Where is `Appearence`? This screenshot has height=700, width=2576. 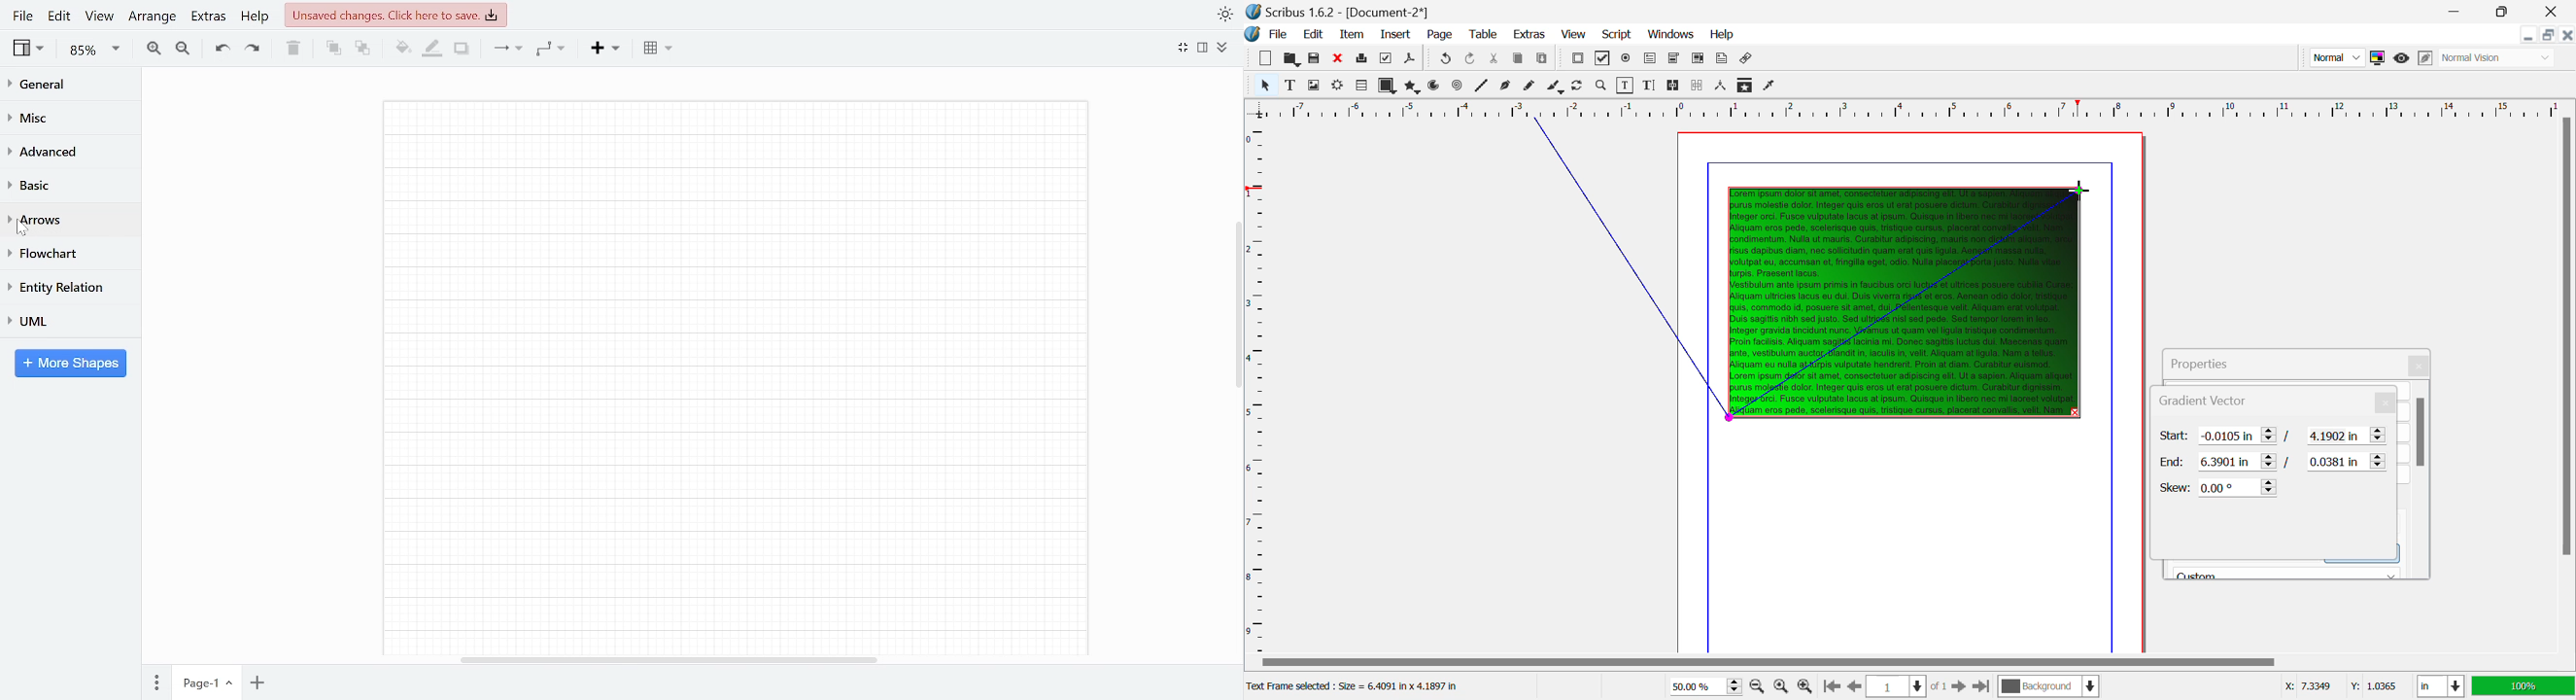
Appearence is located at coordinates (1221, 16).